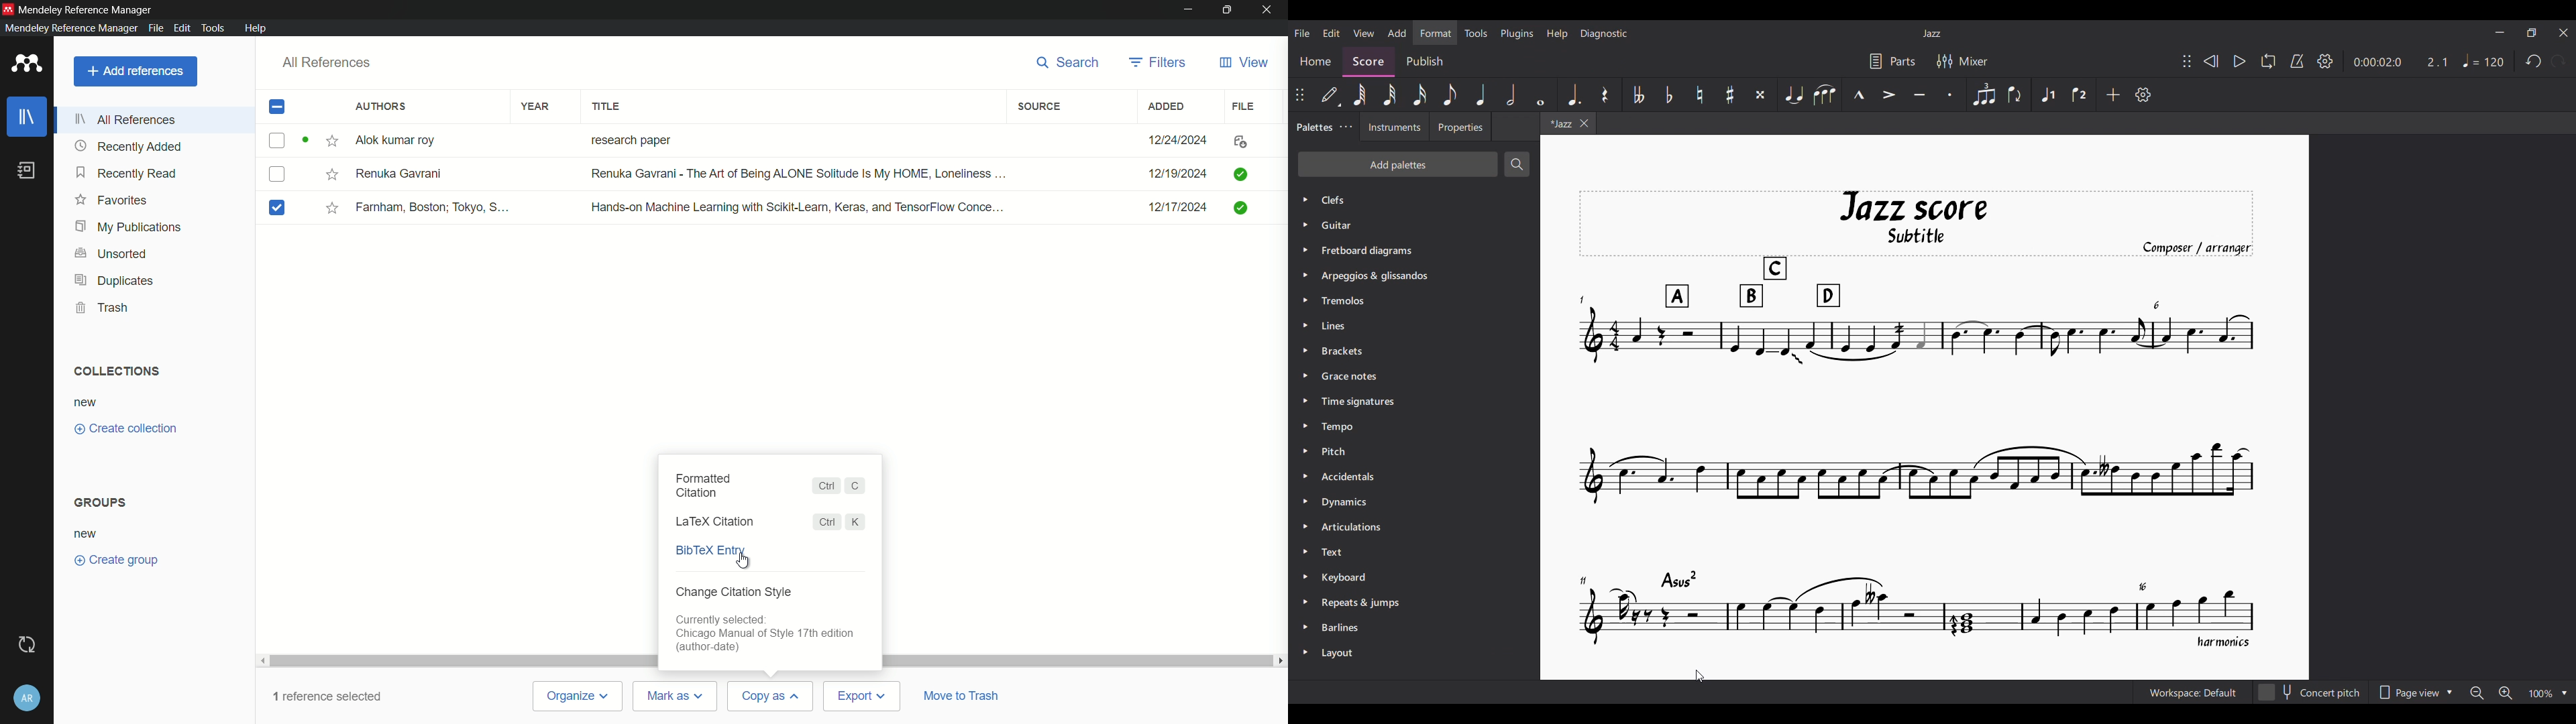 The image size is (2576, 728). What do you see at coordinates (1700, 95) in the screenshot?
I see `Toggle natural` at bounding box center [1700, 95].